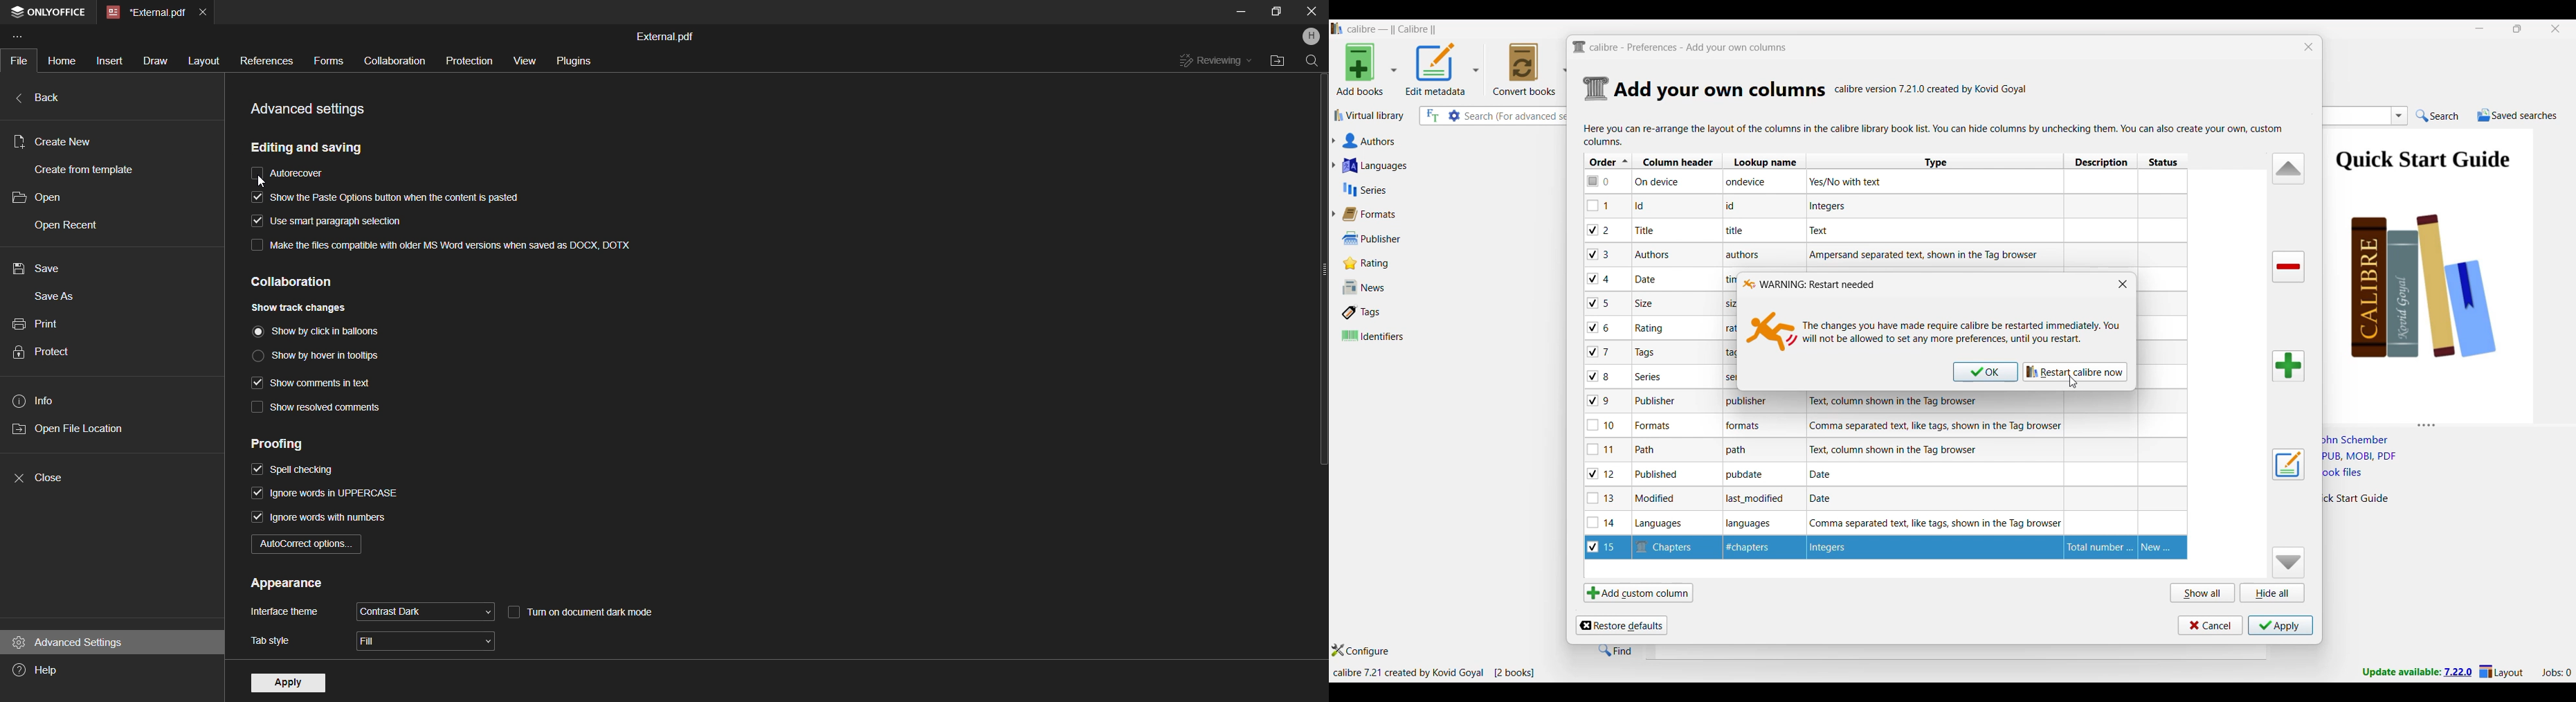 This screenshot has height=728, width=2576. I want to click on Reviewing, so click(1213, 62).